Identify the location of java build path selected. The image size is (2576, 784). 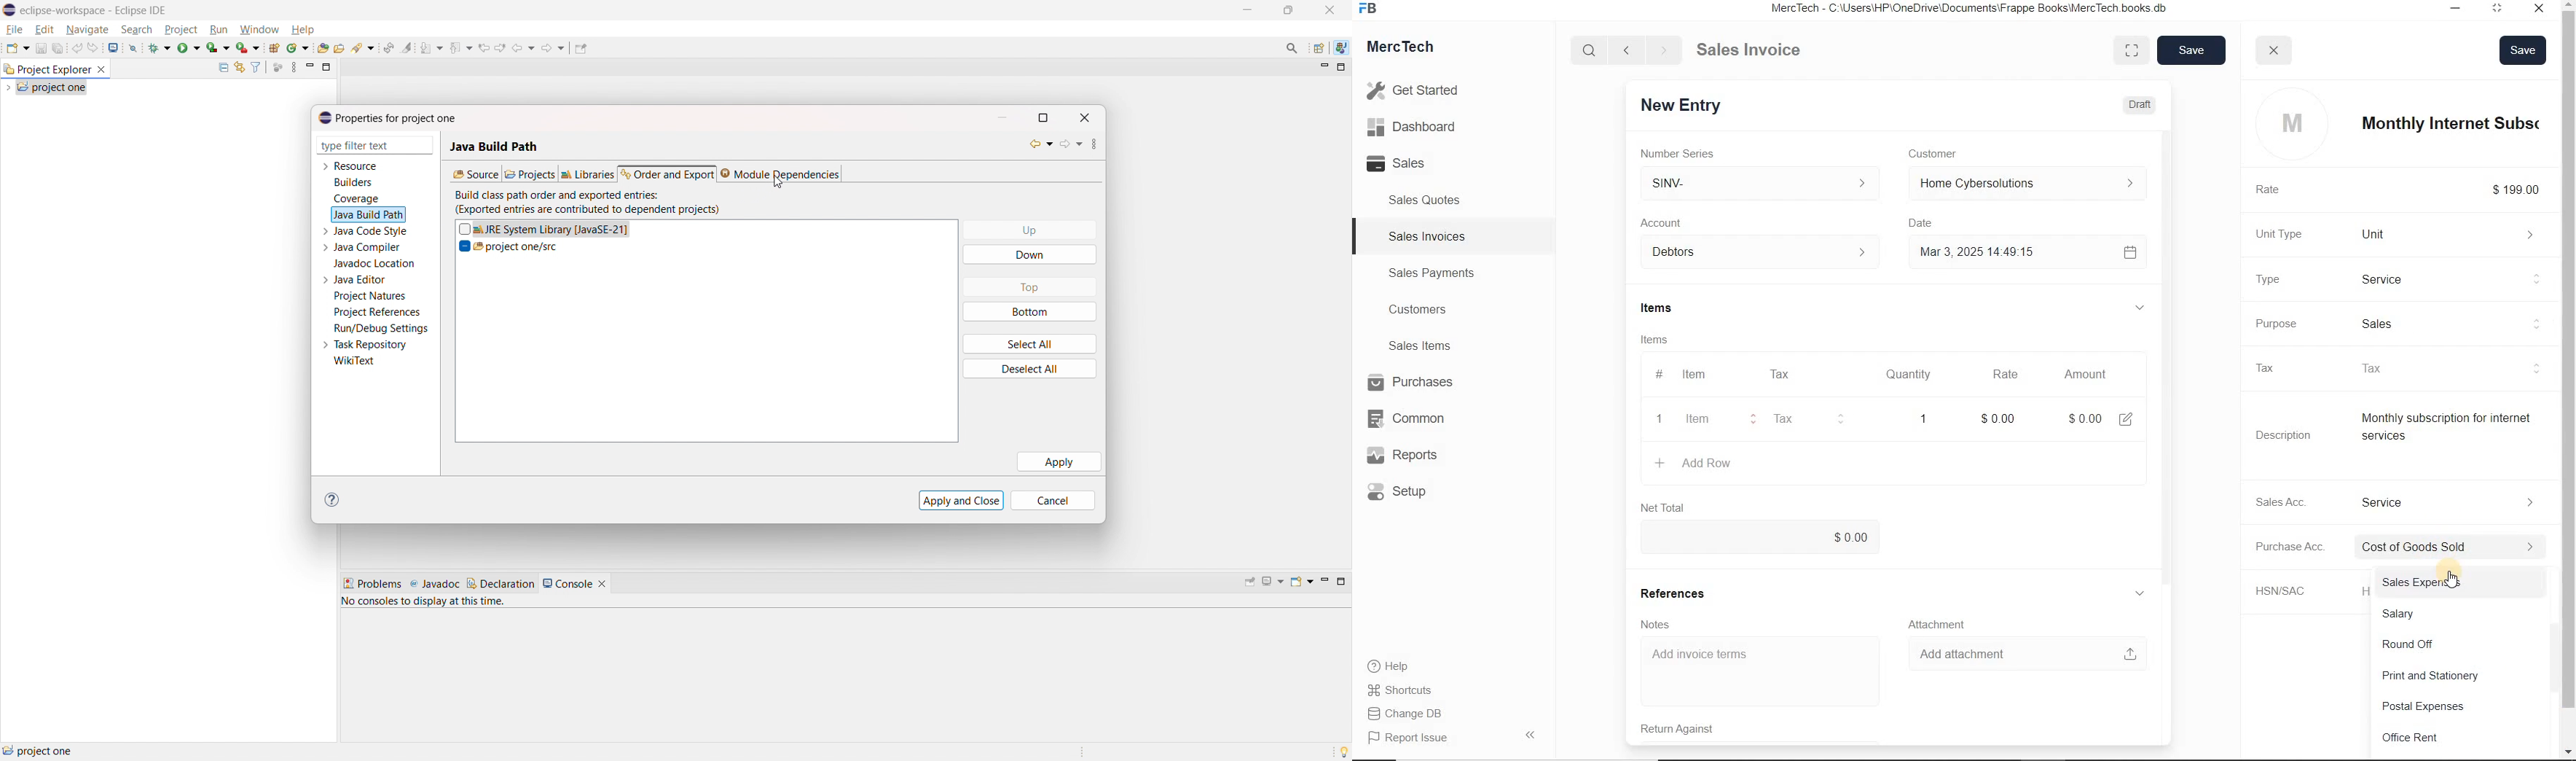
(368, 214).